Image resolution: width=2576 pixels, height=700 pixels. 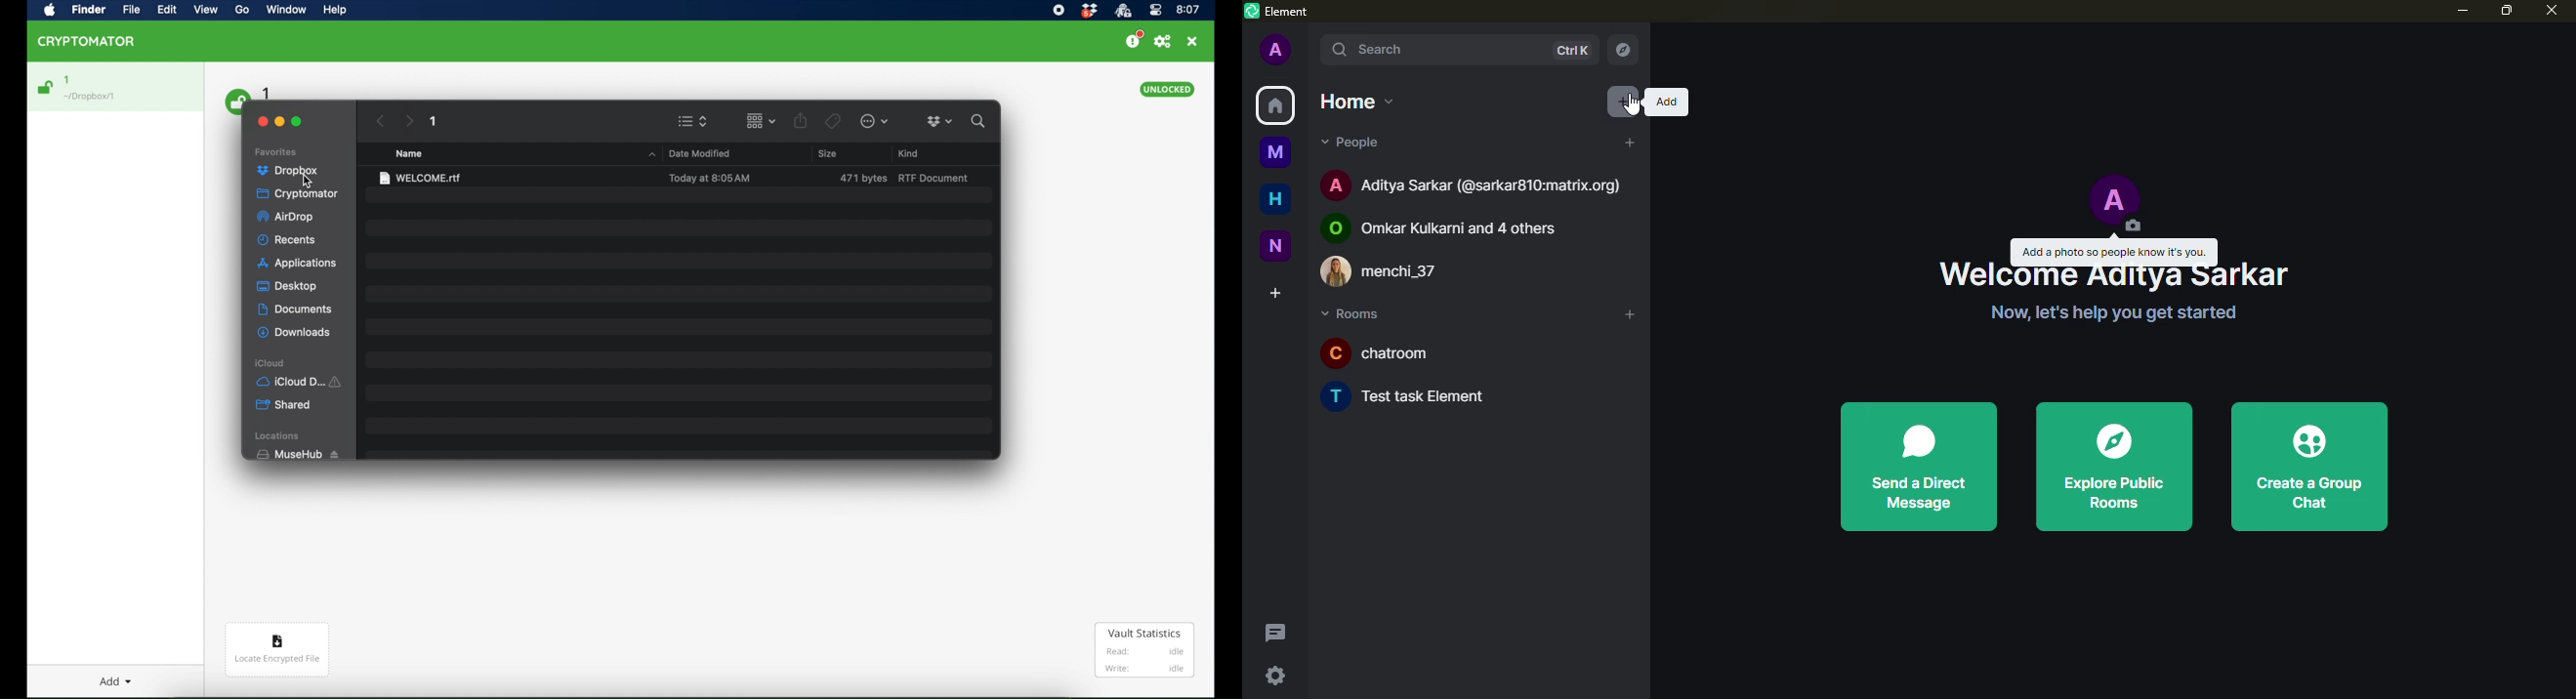 I want to click on rooms, so click(x=1353, y=315).